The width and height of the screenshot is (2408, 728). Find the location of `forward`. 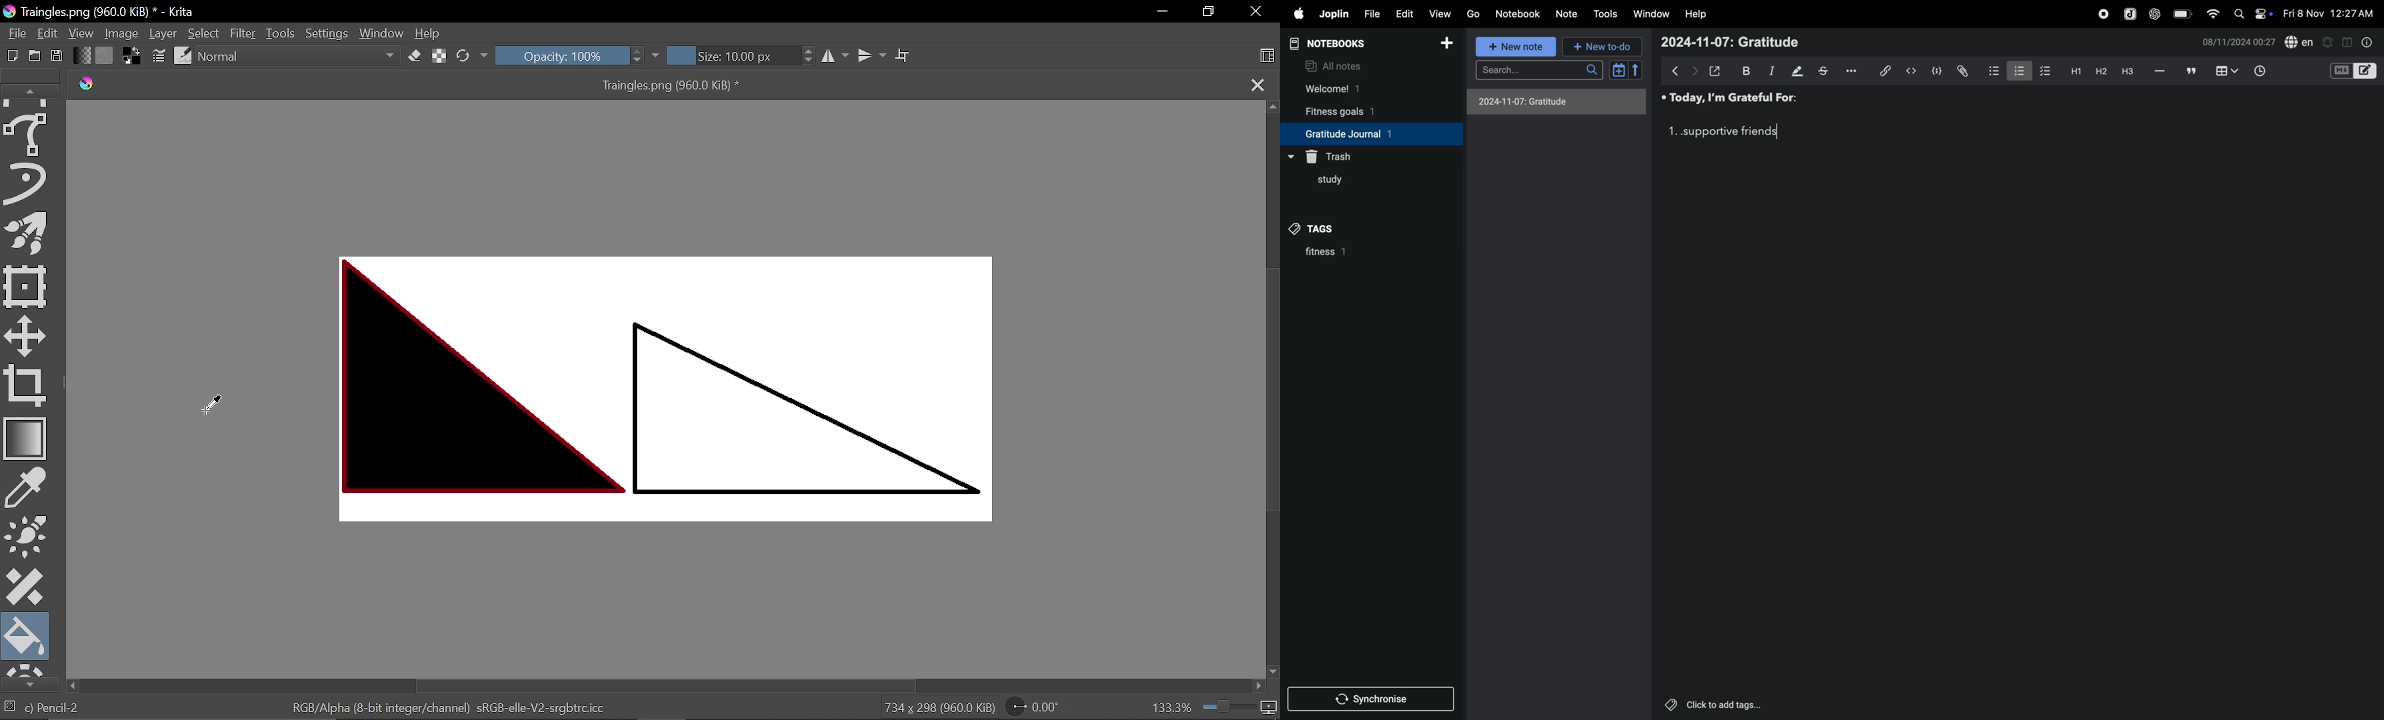

forward is located at coordinates (1694, 72).